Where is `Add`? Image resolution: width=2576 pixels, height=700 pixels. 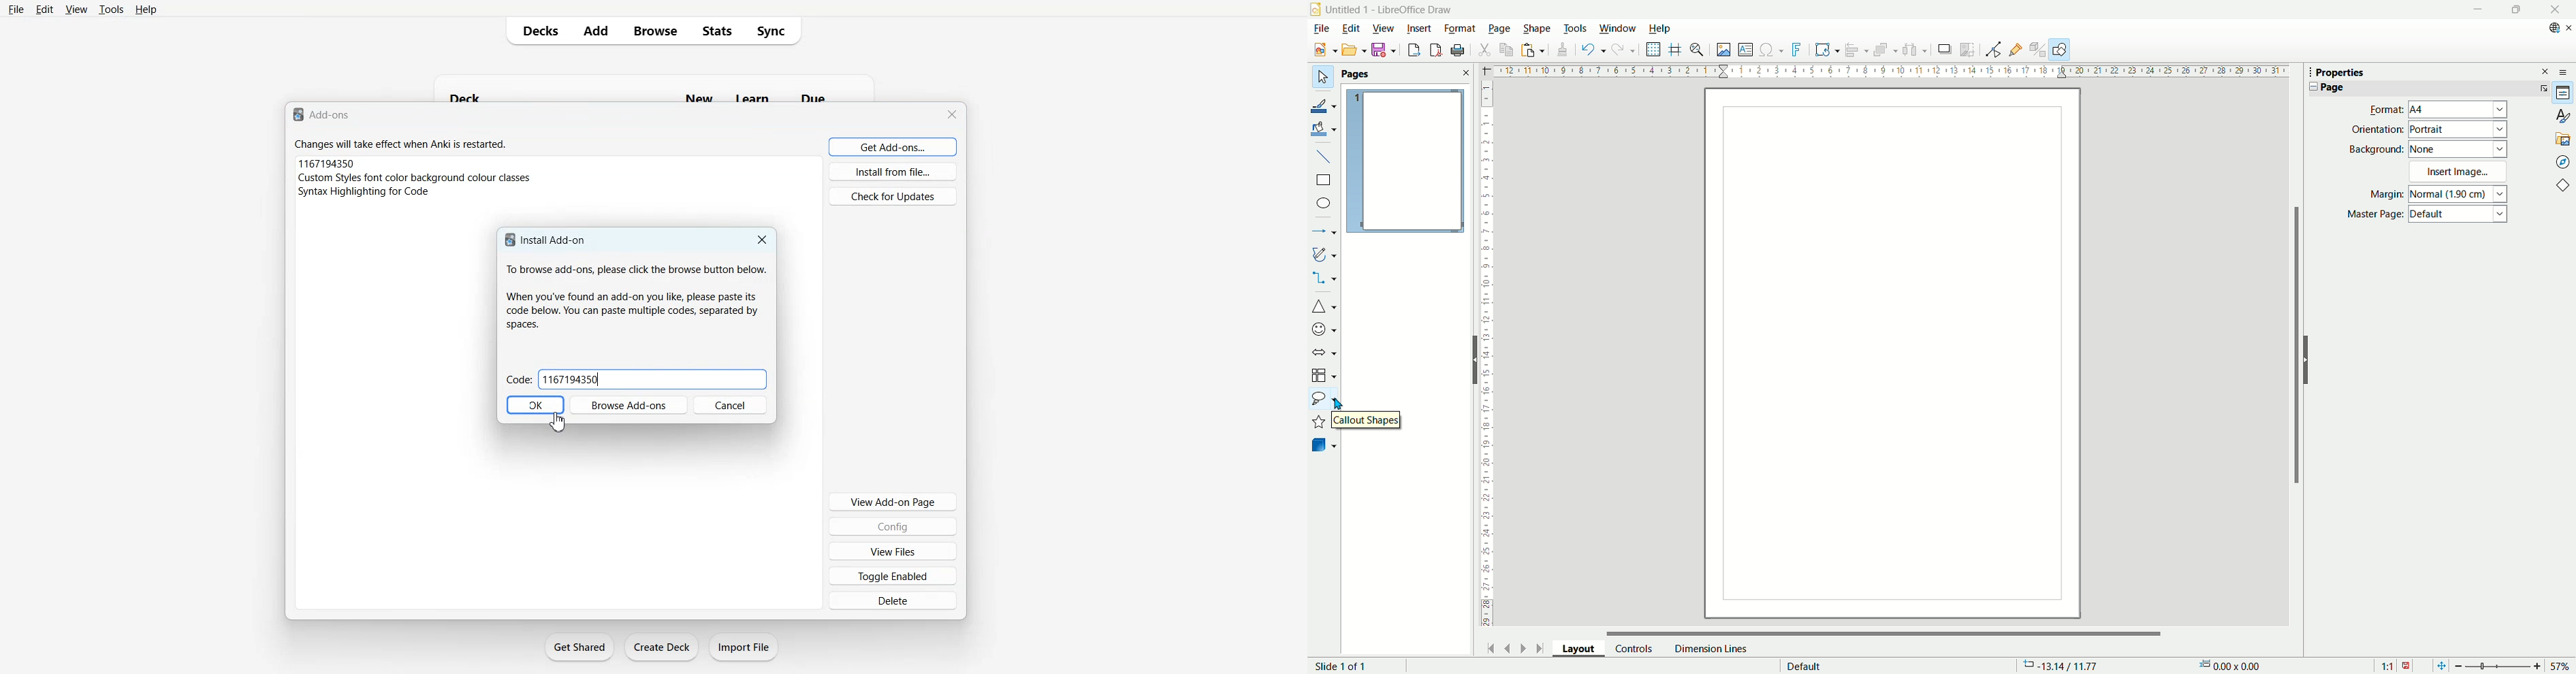 Add is located at coordinates (597, 31).